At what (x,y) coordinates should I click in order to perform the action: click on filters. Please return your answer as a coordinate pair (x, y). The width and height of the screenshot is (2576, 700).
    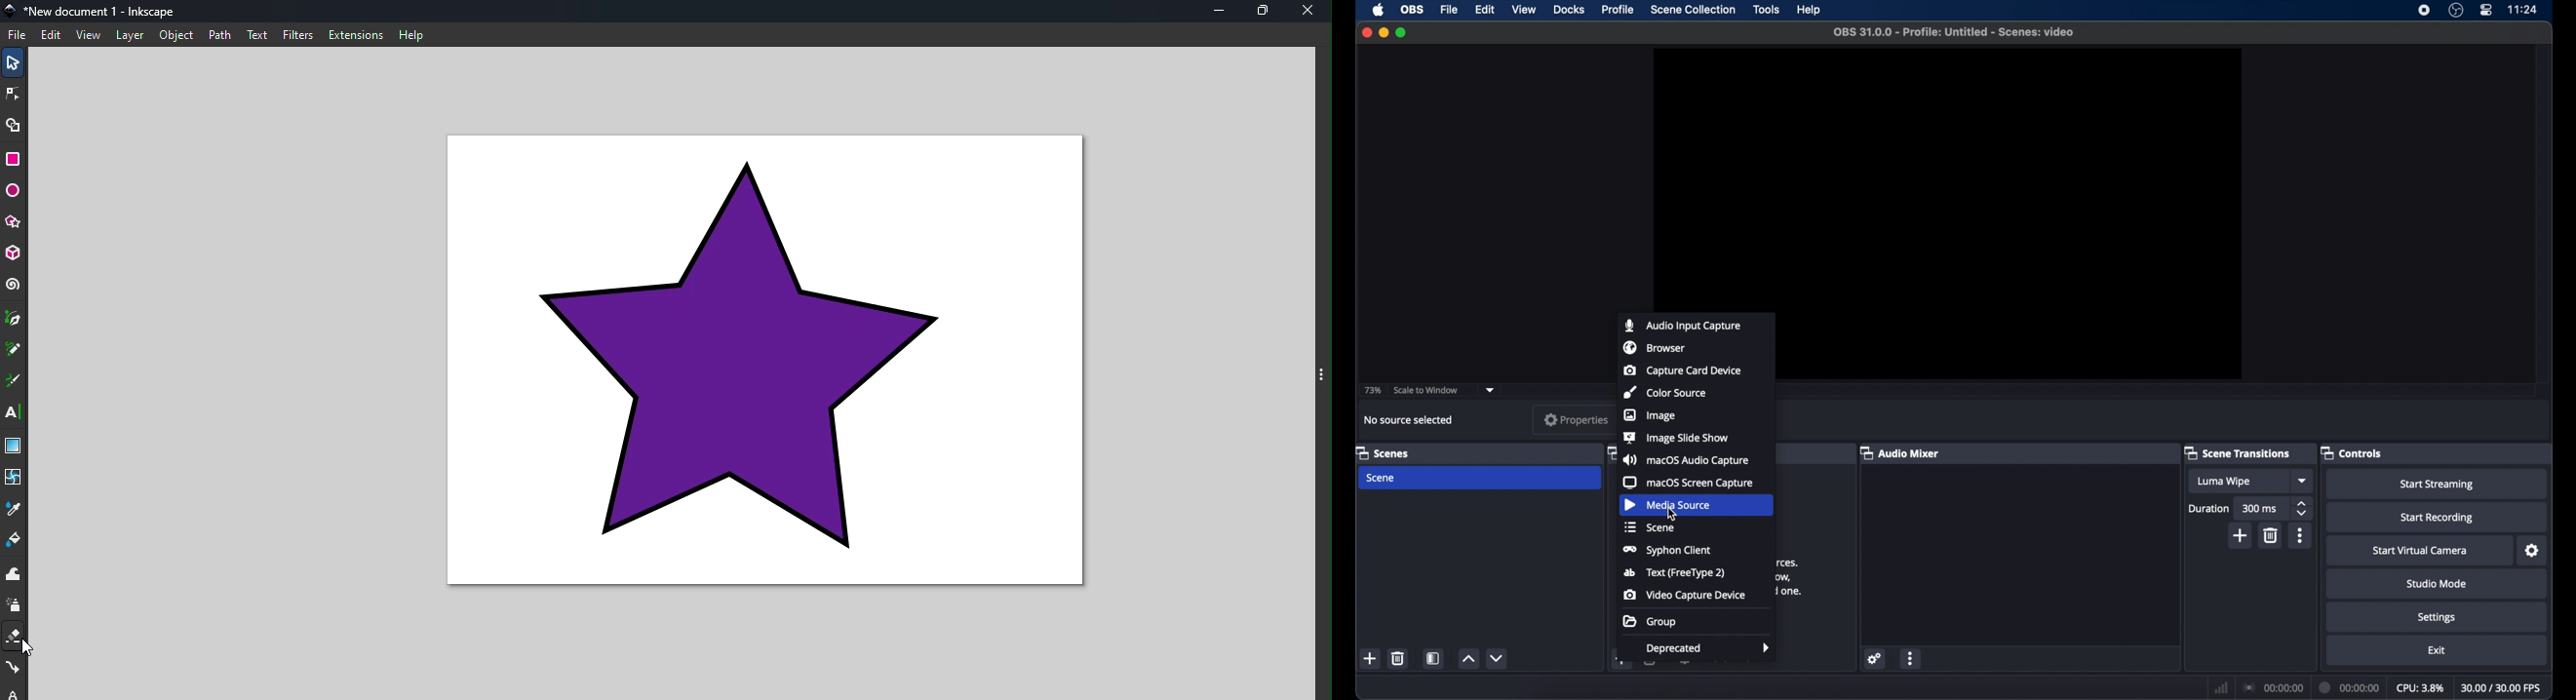
    Looking at the image, I should click on (299, 35).